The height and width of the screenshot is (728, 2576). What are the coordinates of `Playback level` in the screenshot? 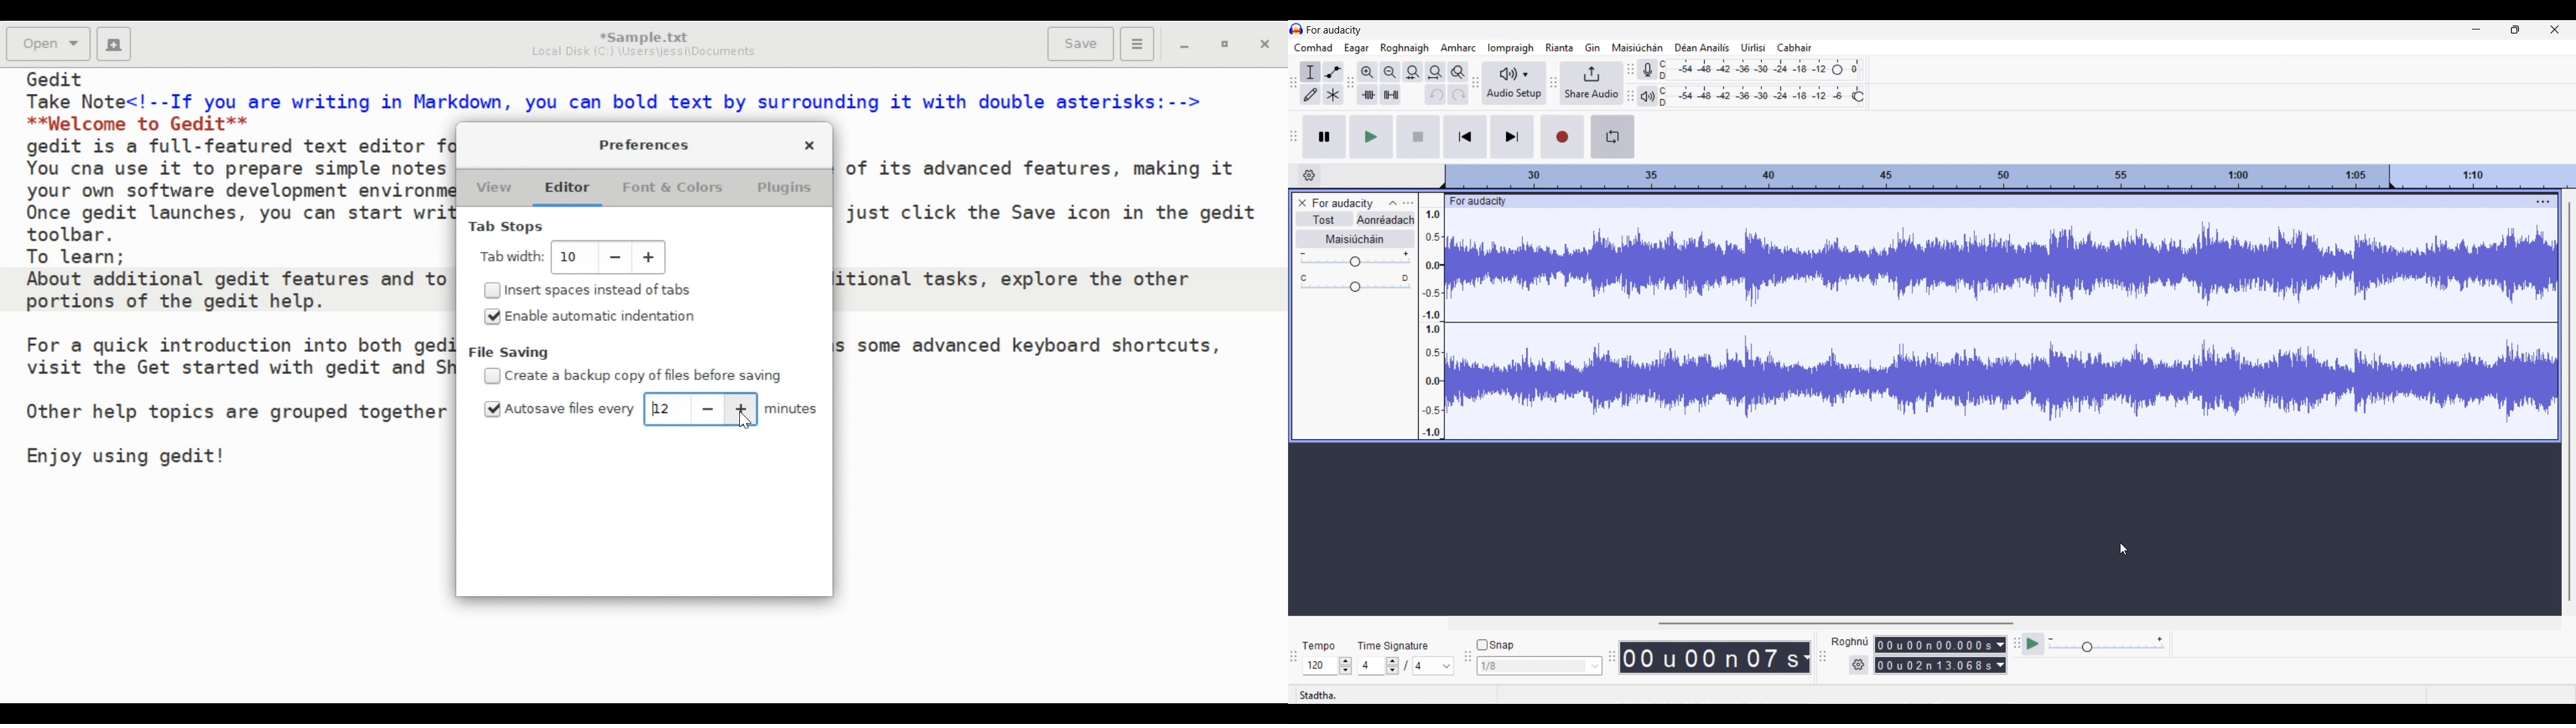 It's located at (1757, 97).